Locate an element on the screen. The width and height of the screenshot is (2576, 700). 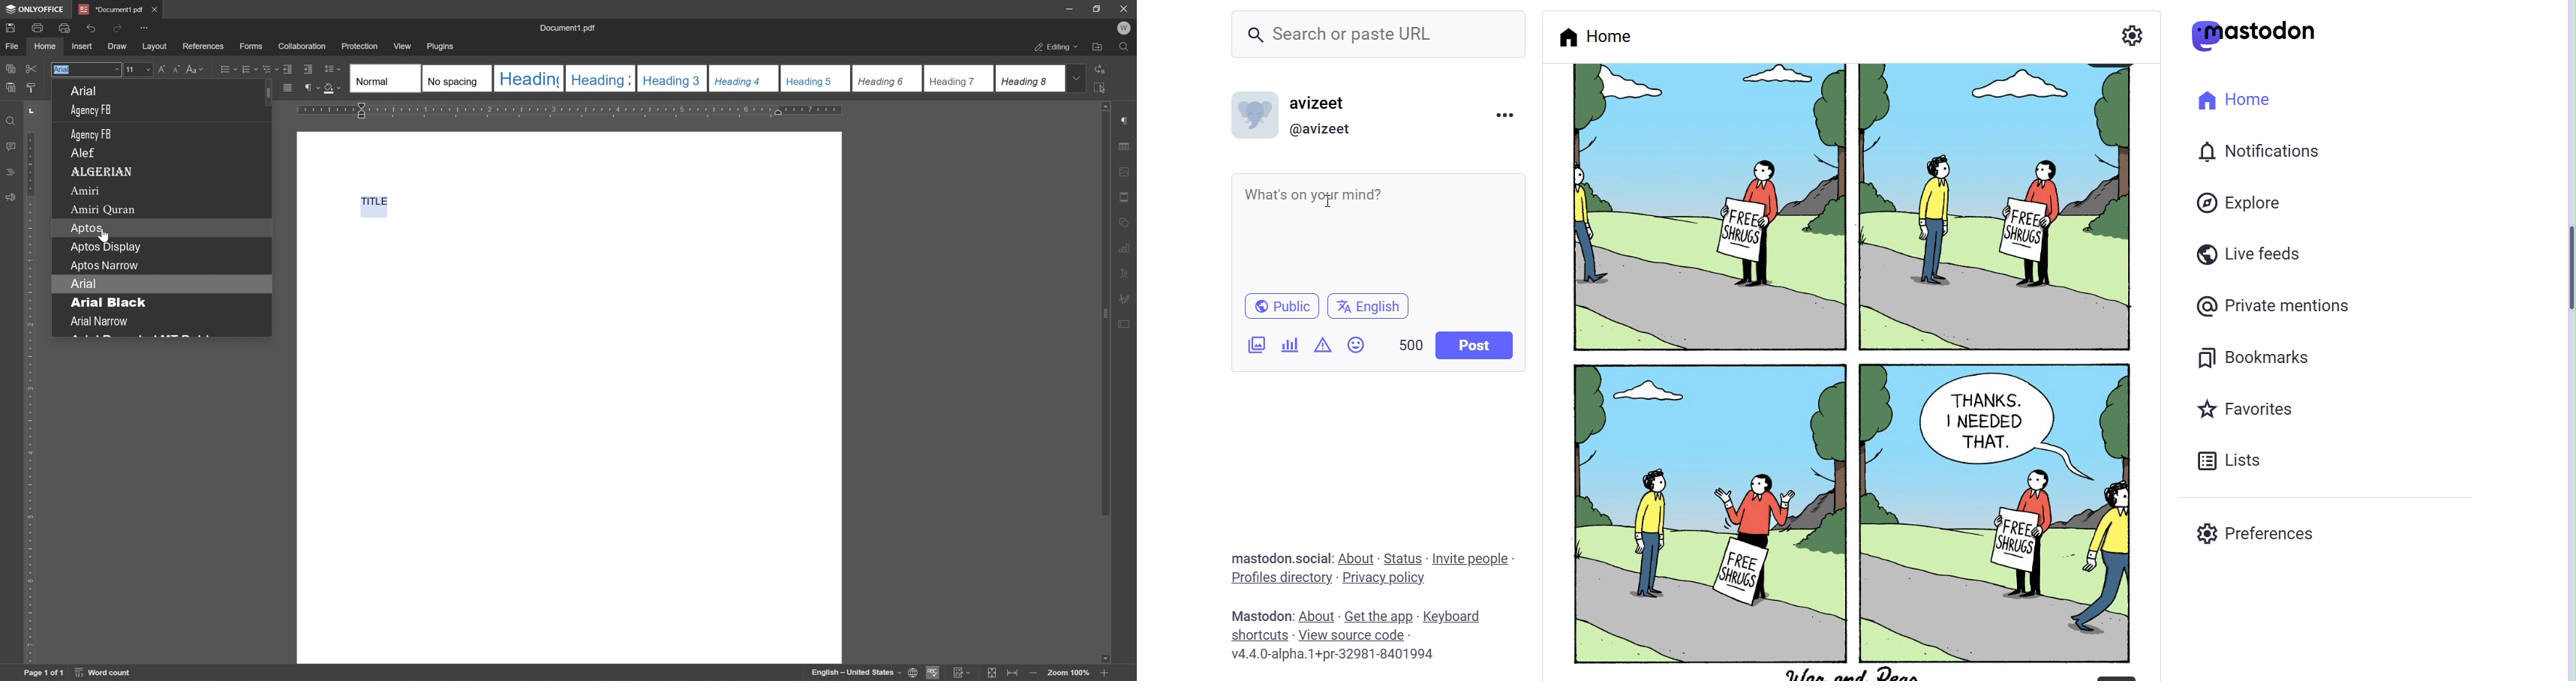
About is located at coordinates (1358, 556).